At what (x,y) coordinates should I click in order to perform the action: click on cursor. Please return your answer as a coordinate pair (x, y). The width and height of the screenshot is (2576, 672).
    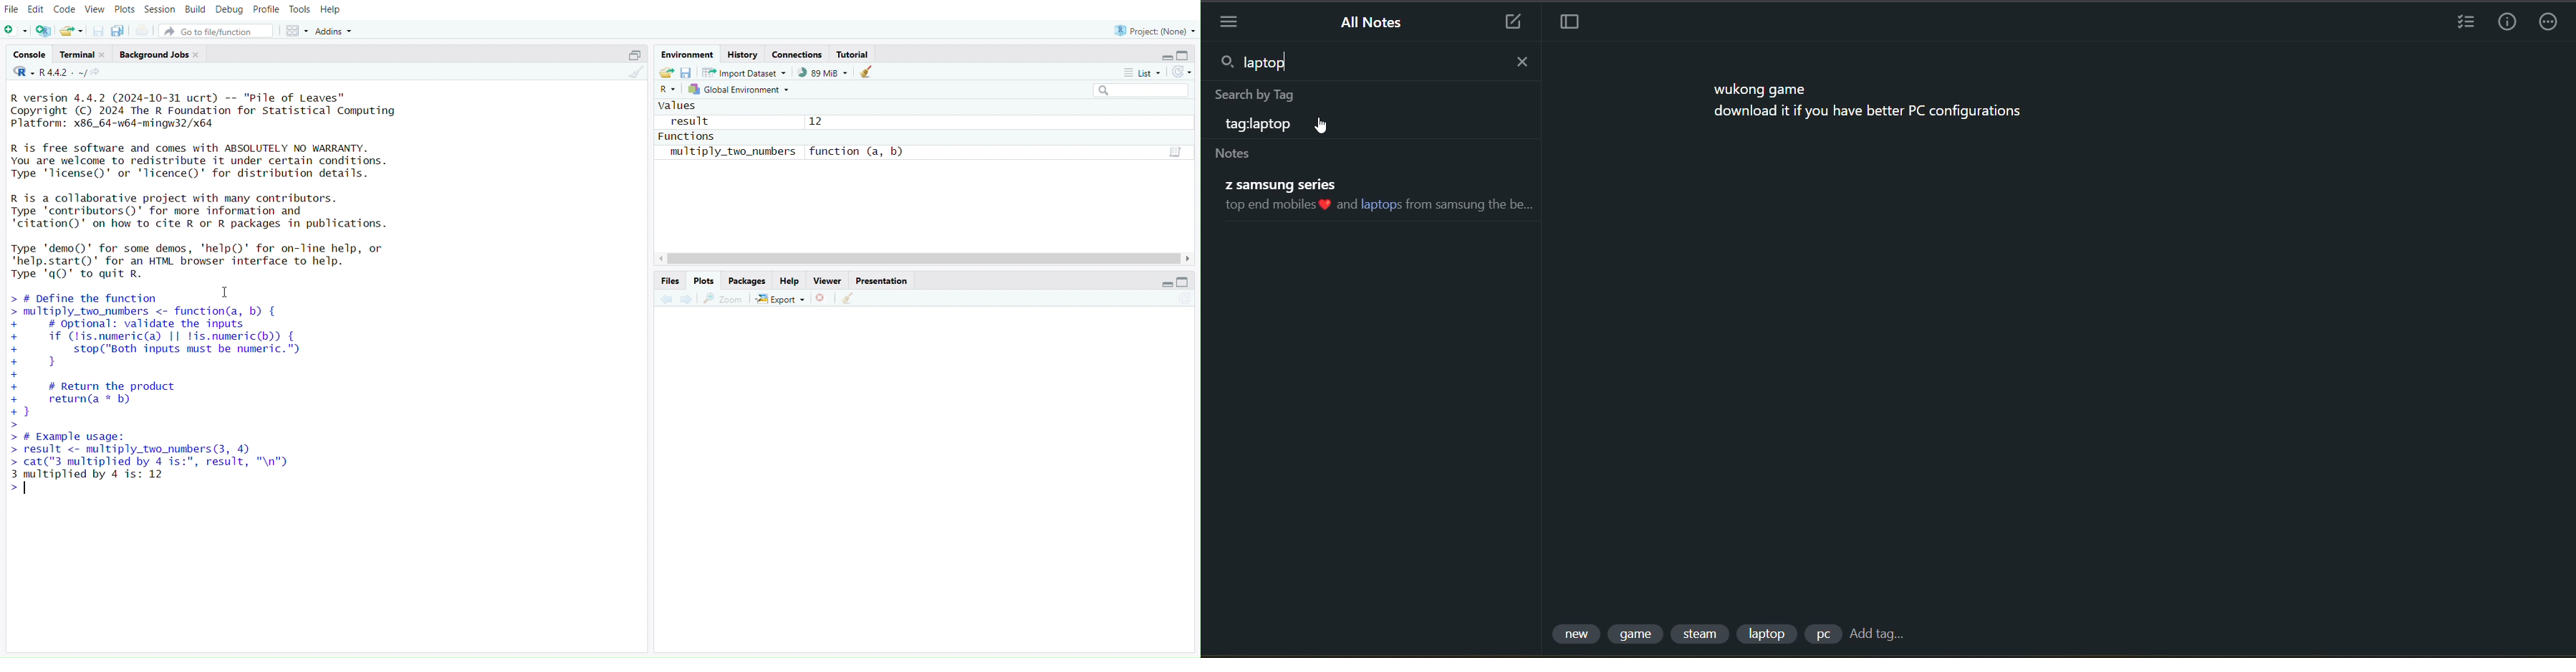
    Looking at the image, I should click on (1324, 124).